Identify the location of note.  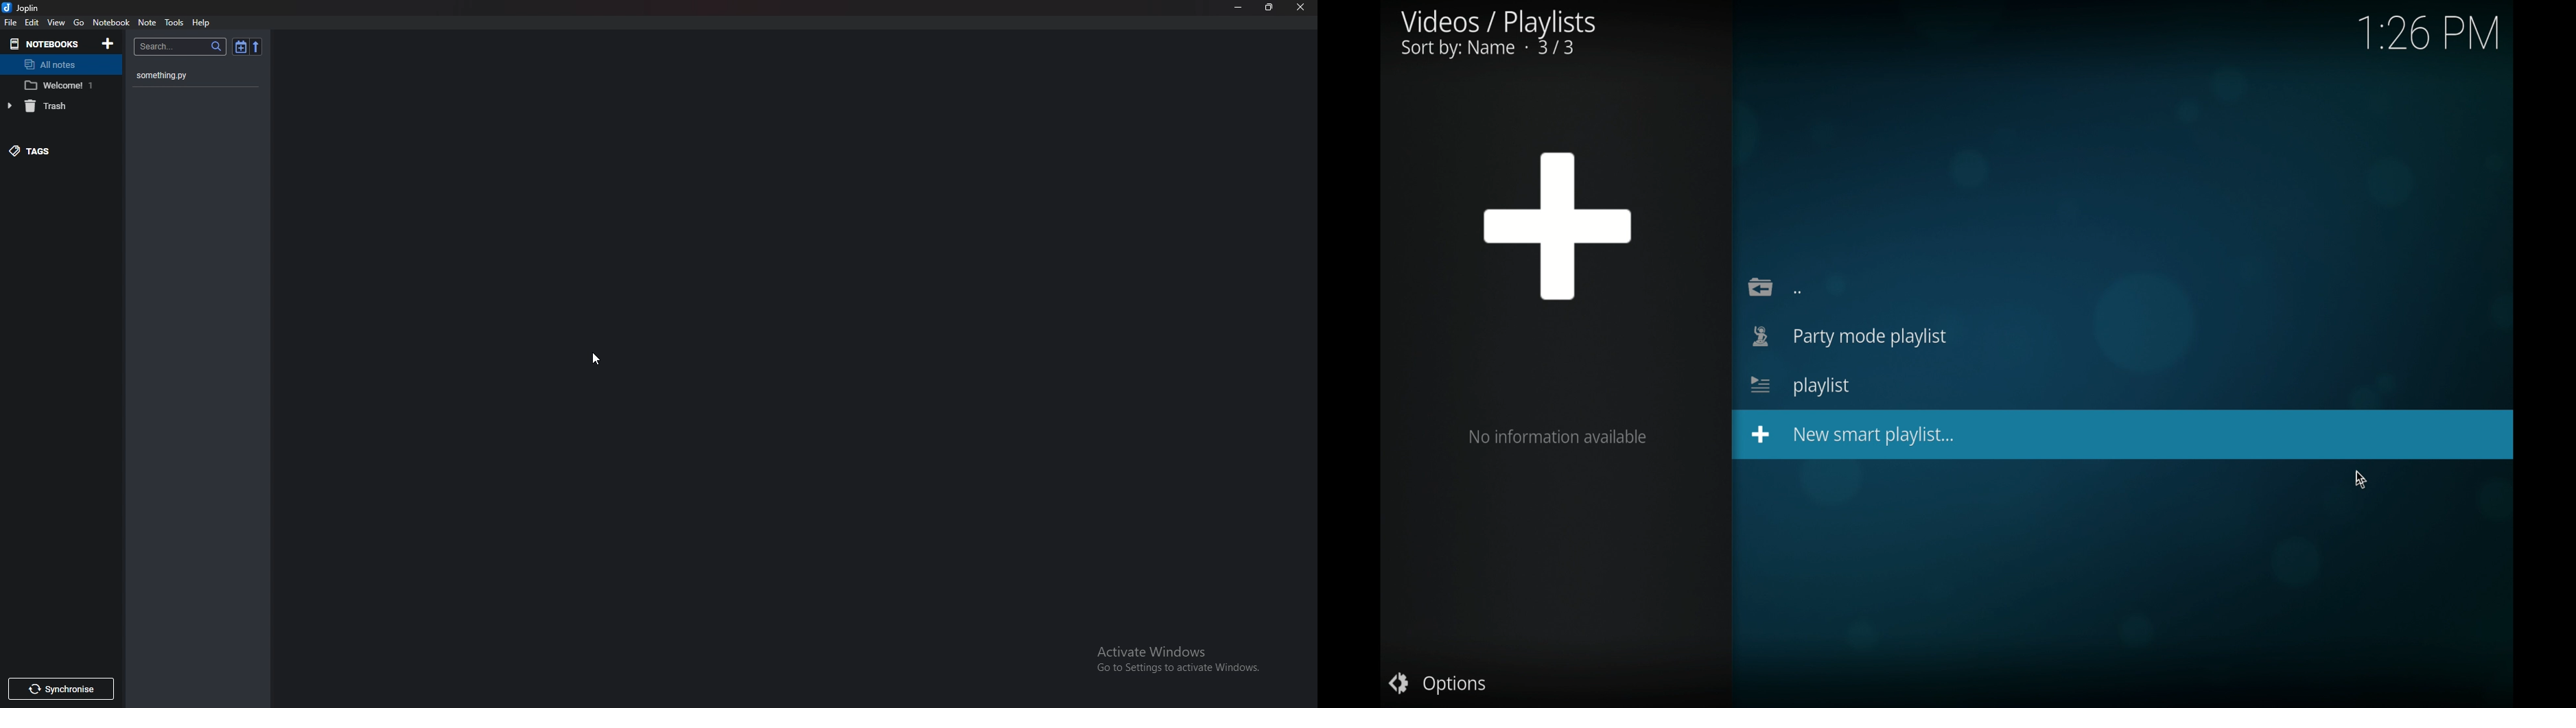
(148, 23).